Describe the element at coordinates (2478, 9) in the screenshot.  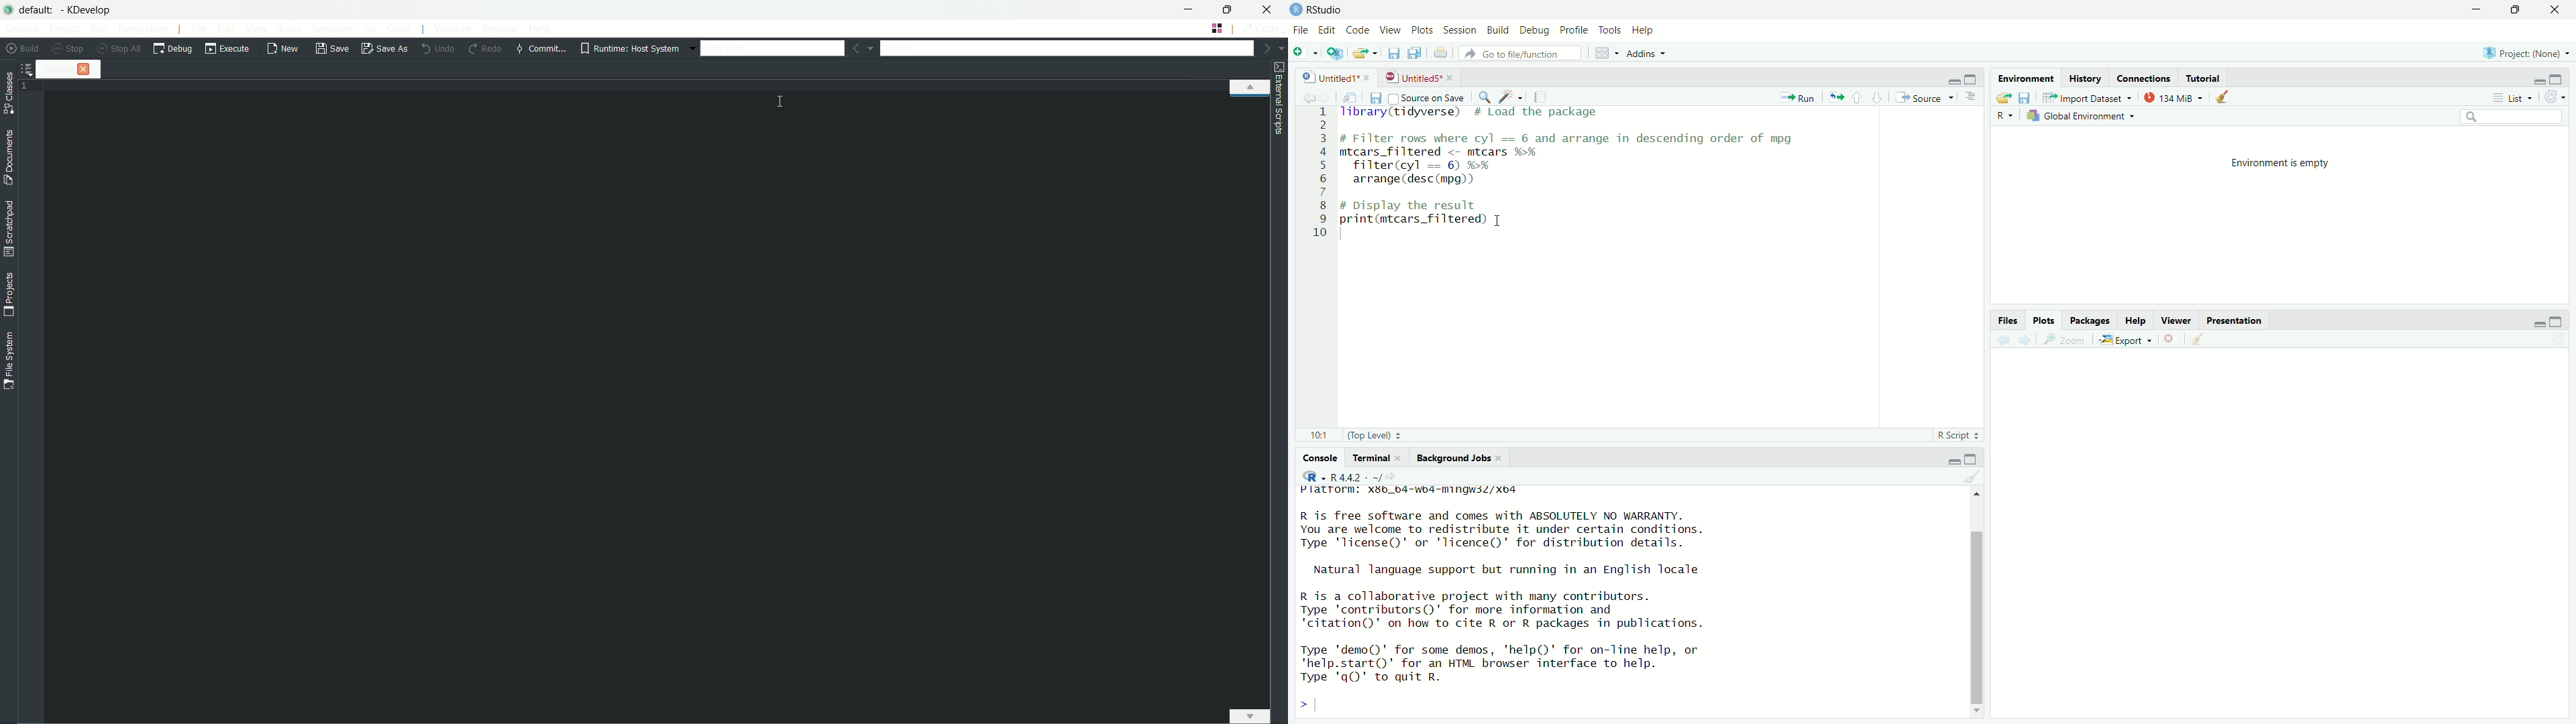
I see `minimize` at that location.